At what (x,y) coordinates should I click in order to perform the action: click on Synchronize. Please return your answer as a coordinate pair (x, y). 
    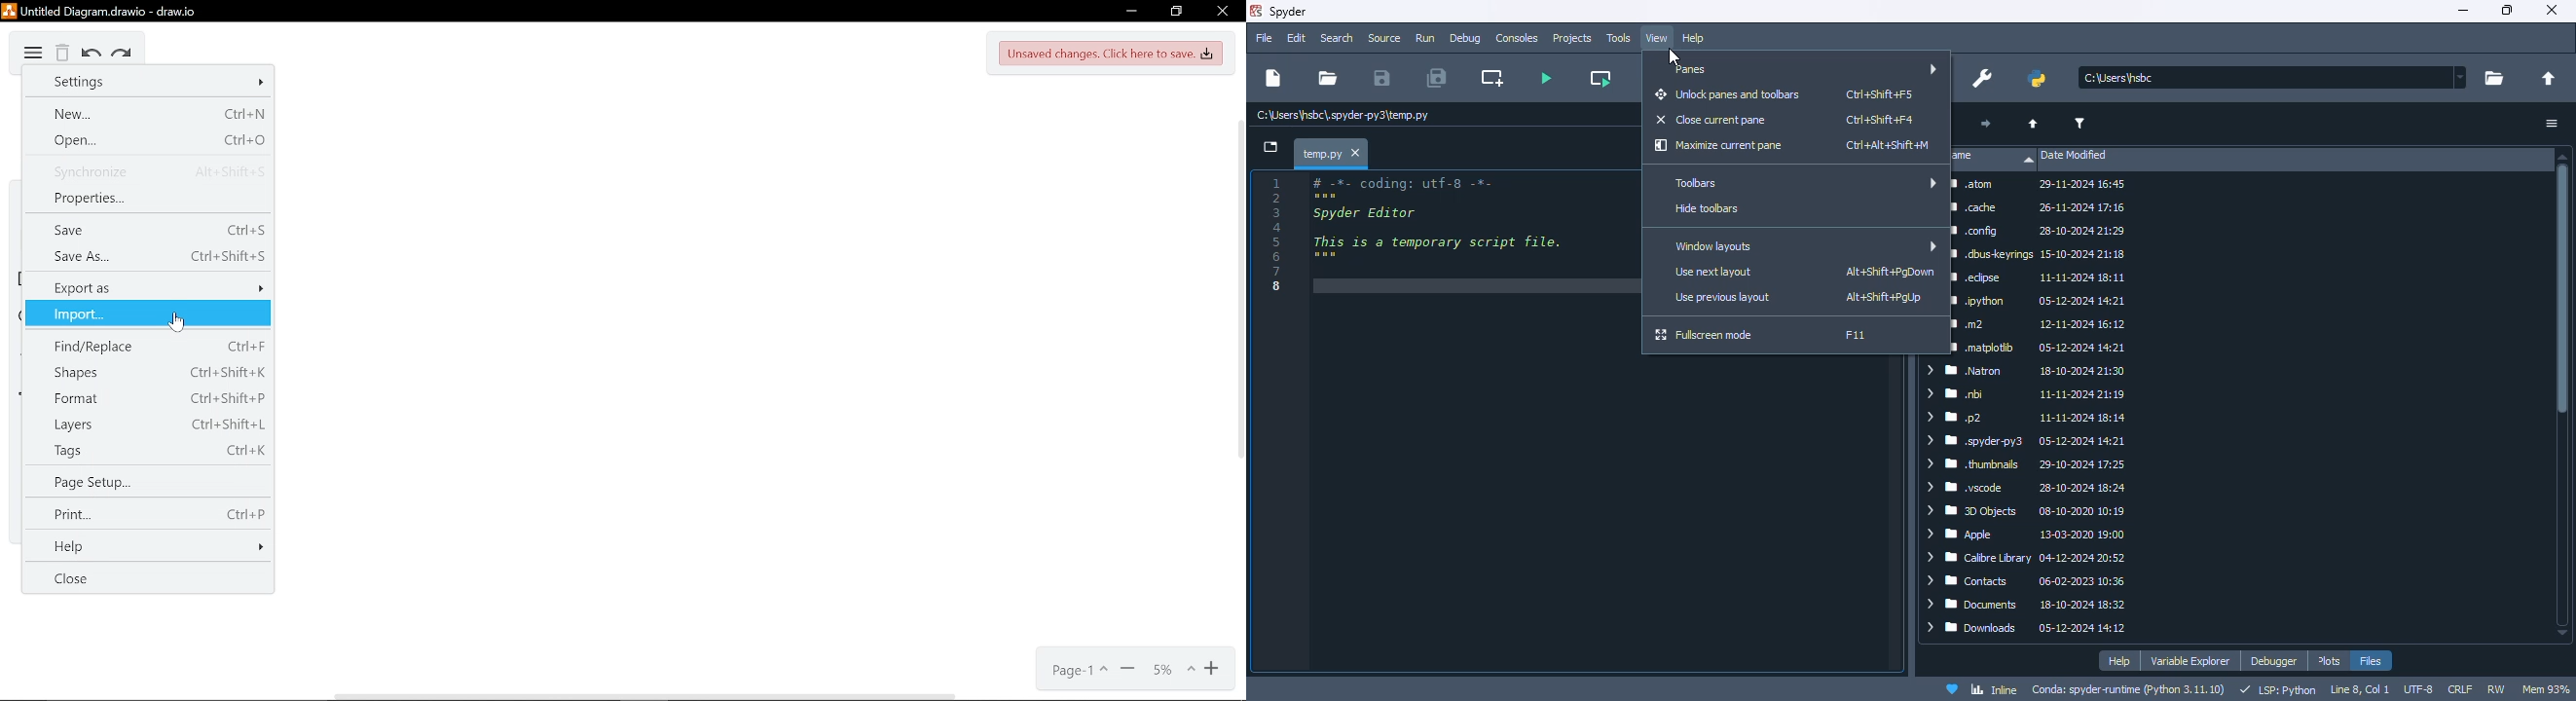
    Looking at the image, I should click on (146, 170).